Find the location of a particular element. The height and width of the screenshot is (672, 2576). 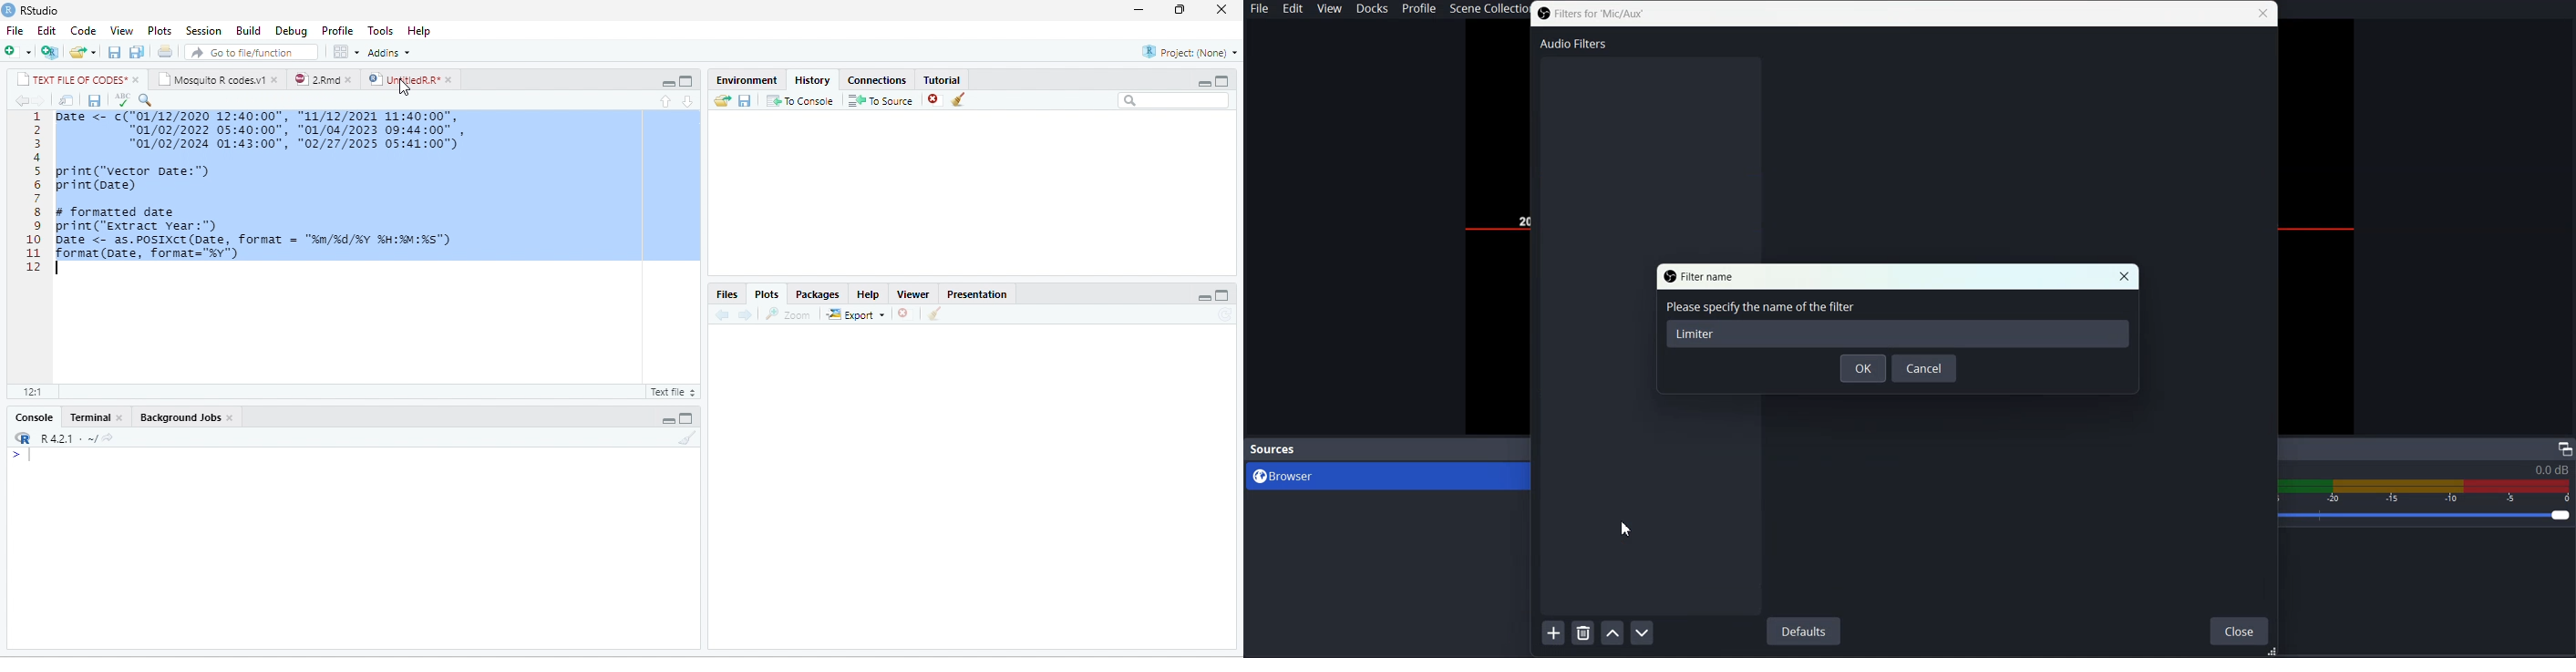

logo is located at coordinates (9, 10).